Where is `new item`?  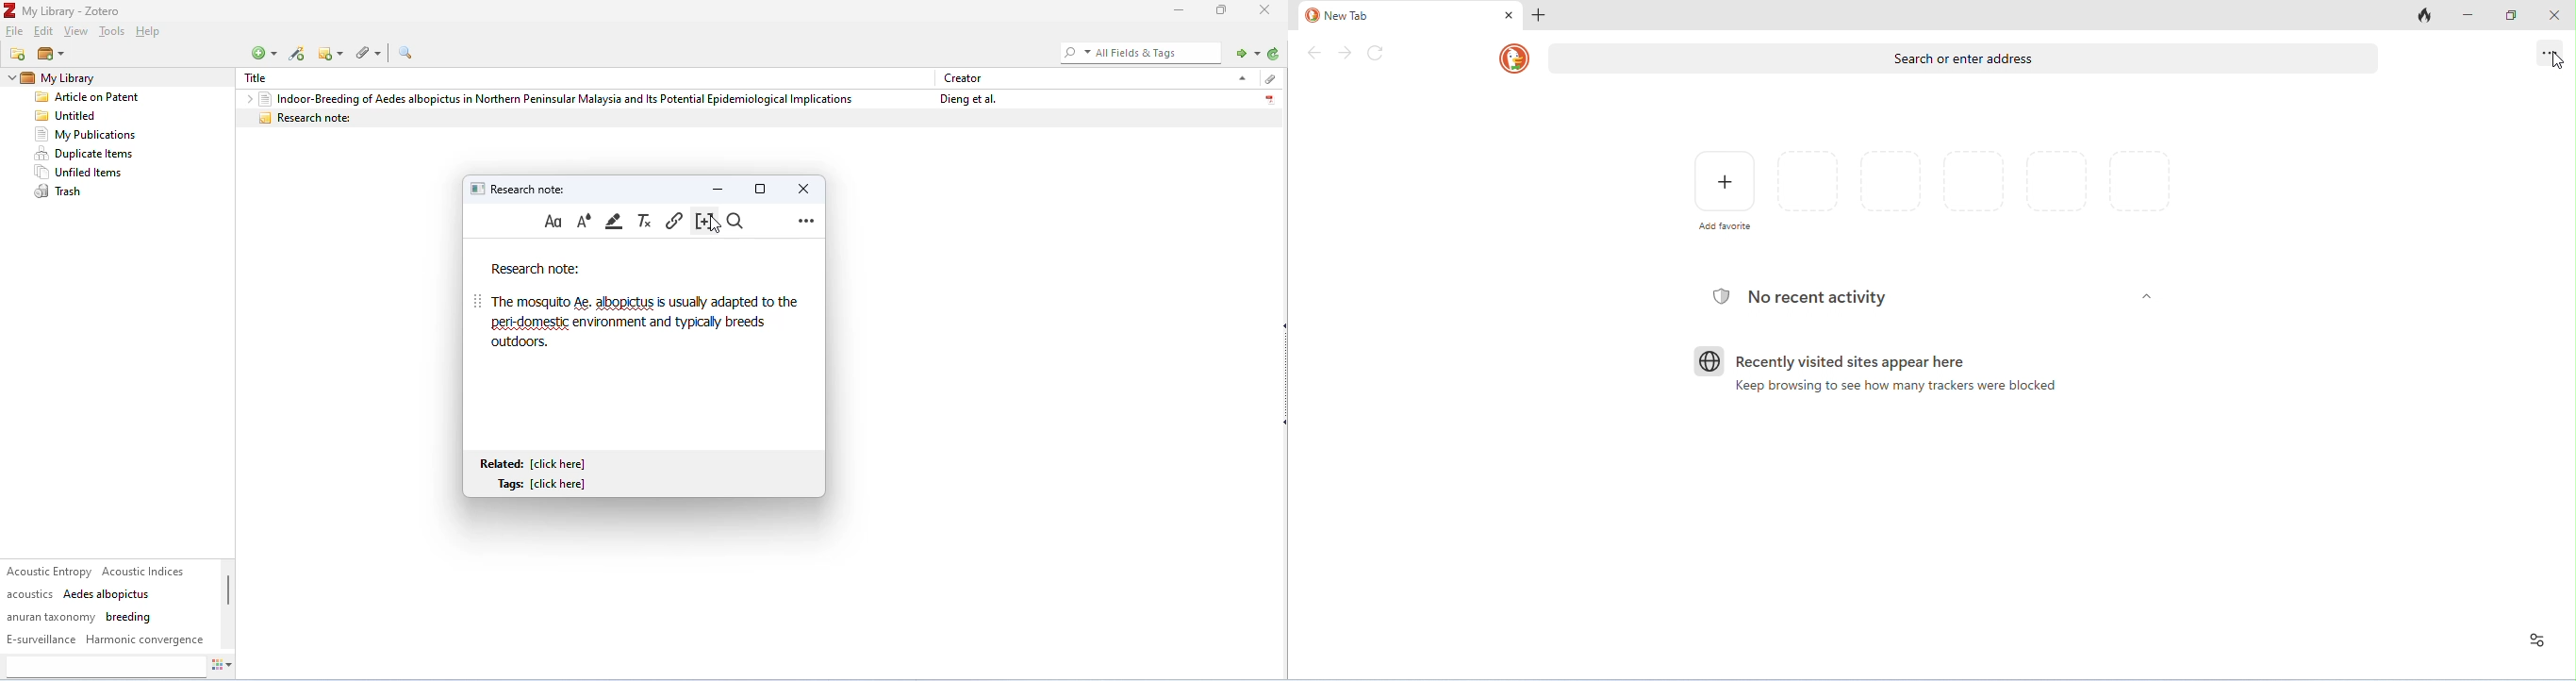 new item is located at coordinates (263, 53).